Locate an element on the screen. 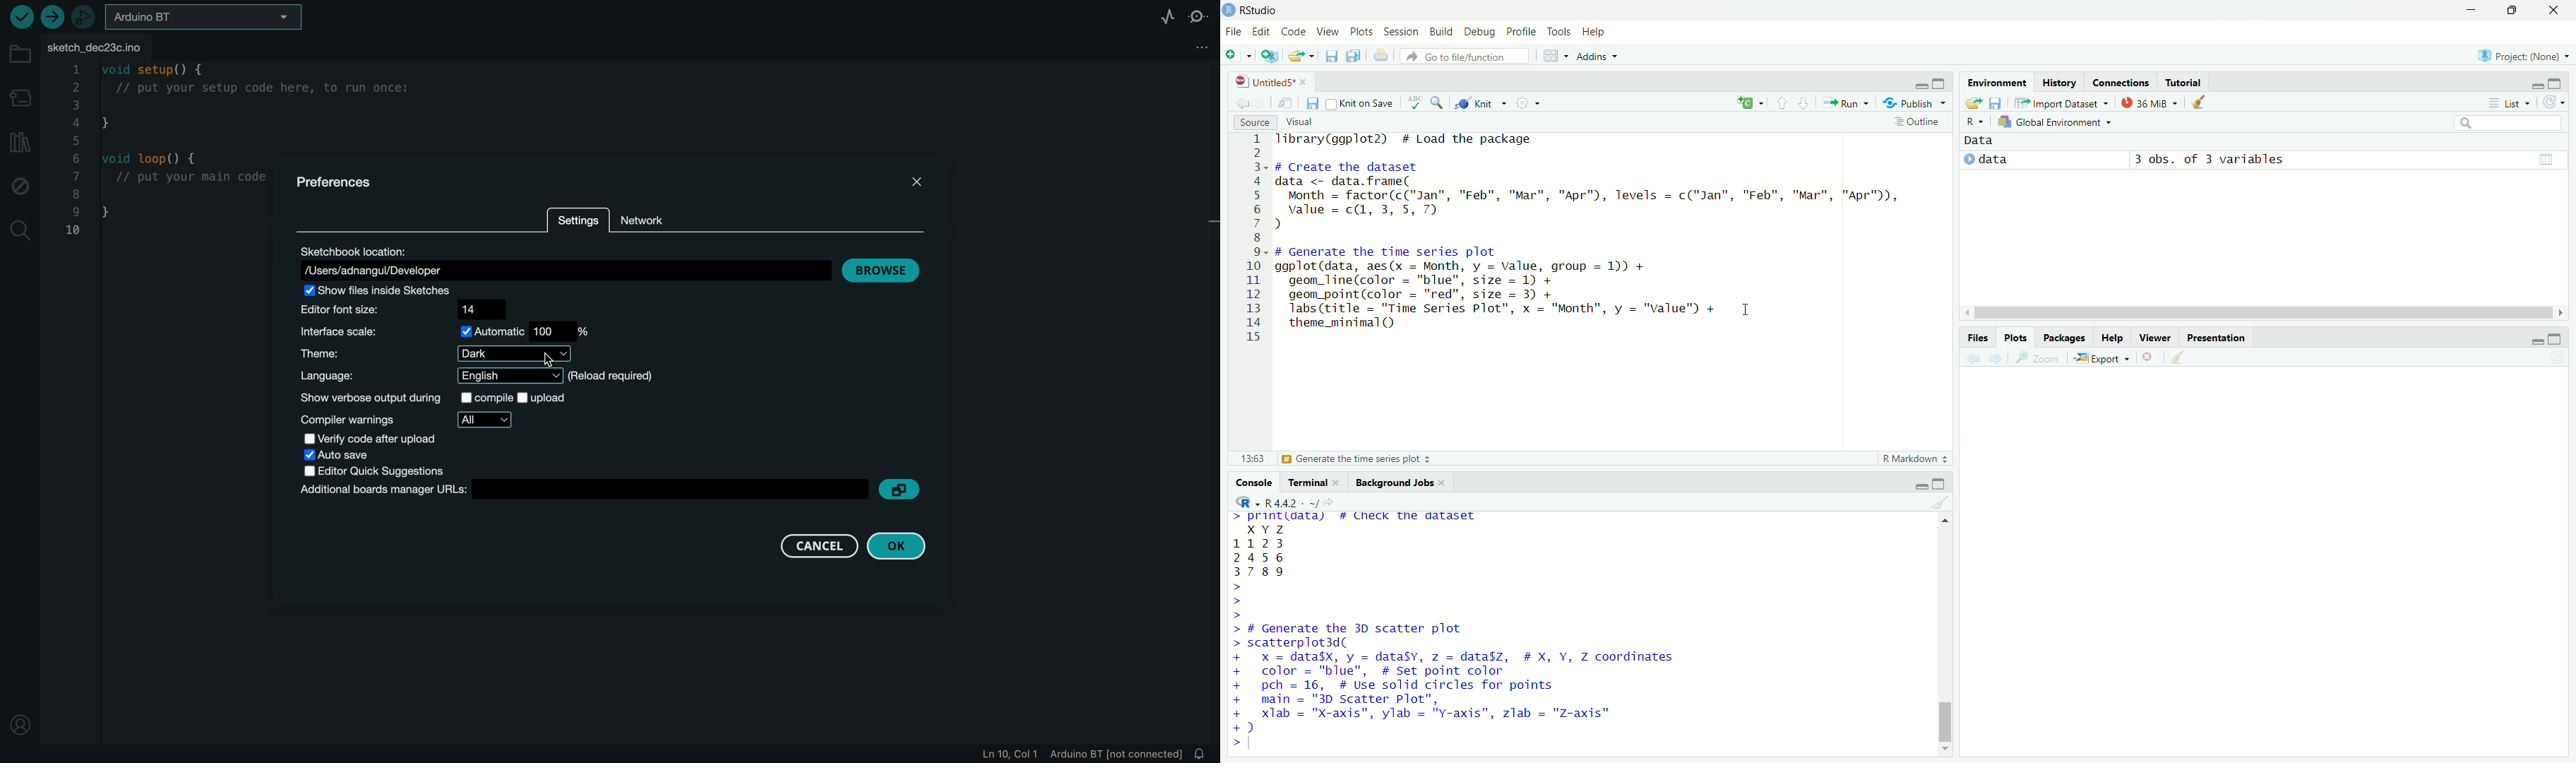 This screenshot has width=2576, height=784. workspace panes is located at coordinates (1554, 57).